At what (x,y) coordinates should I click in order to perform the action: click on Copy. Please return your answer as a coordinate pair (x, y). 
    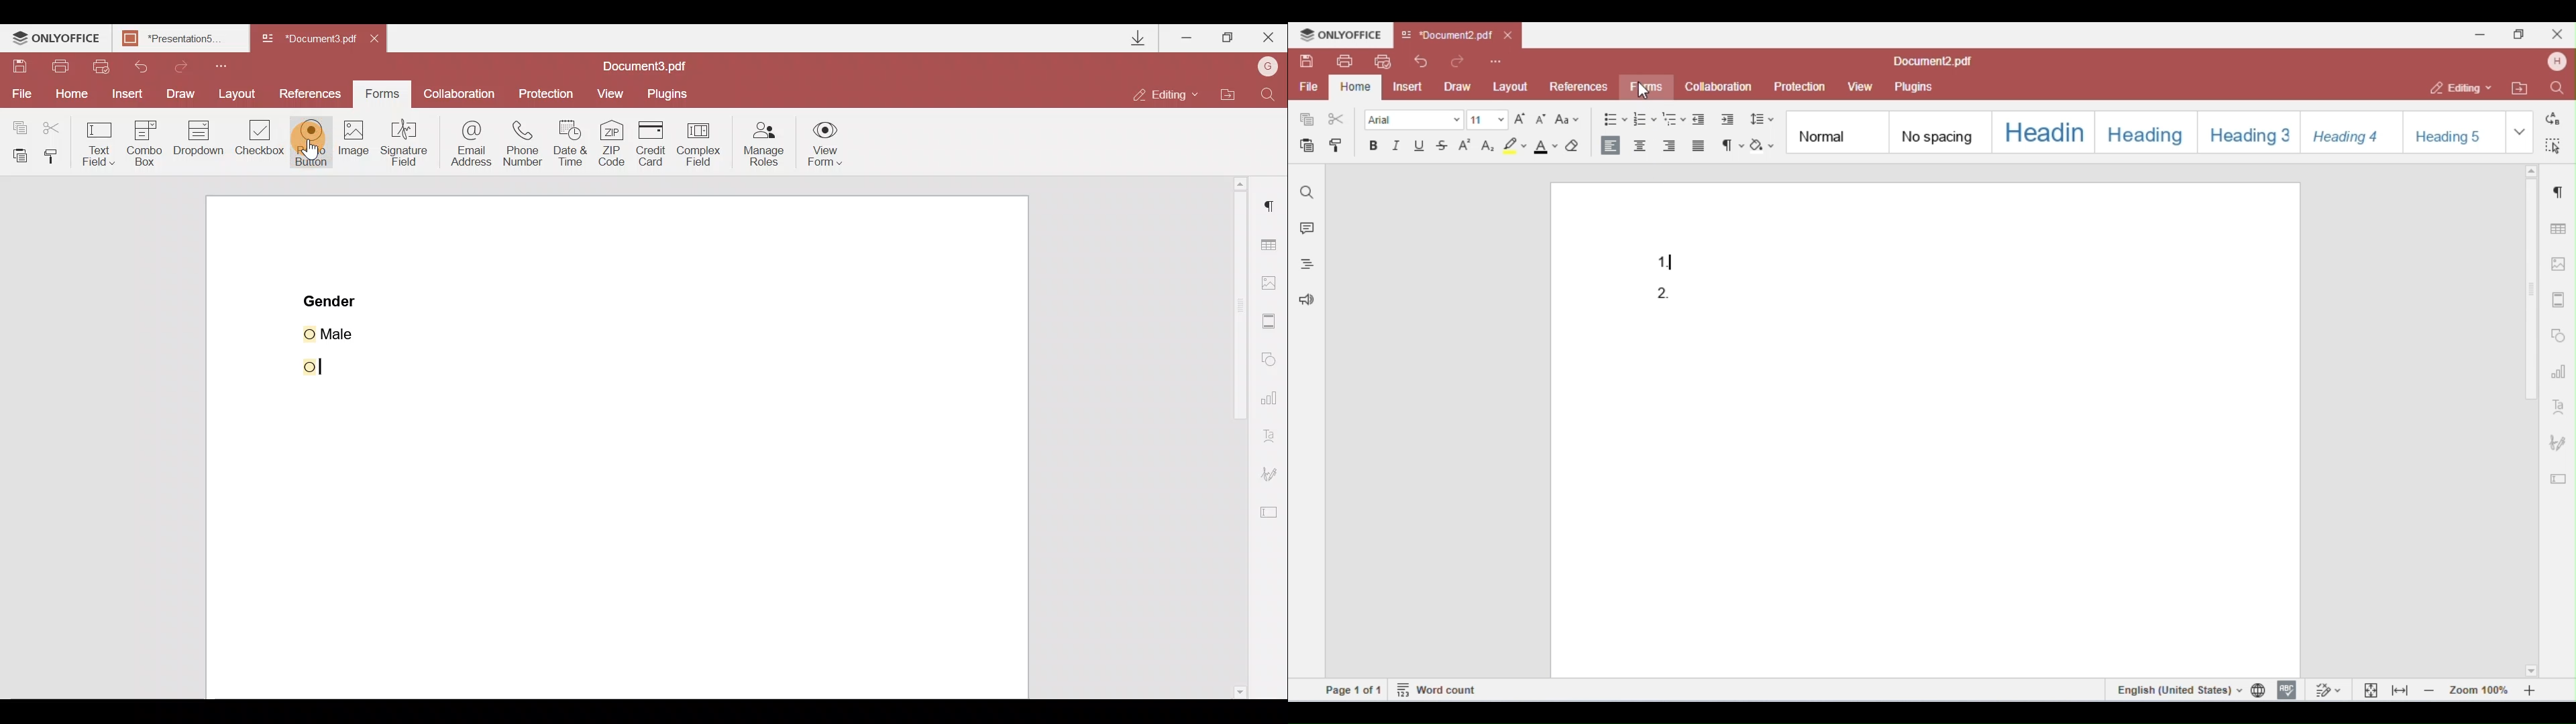
    Looking at the image, I should click on (17, 123).